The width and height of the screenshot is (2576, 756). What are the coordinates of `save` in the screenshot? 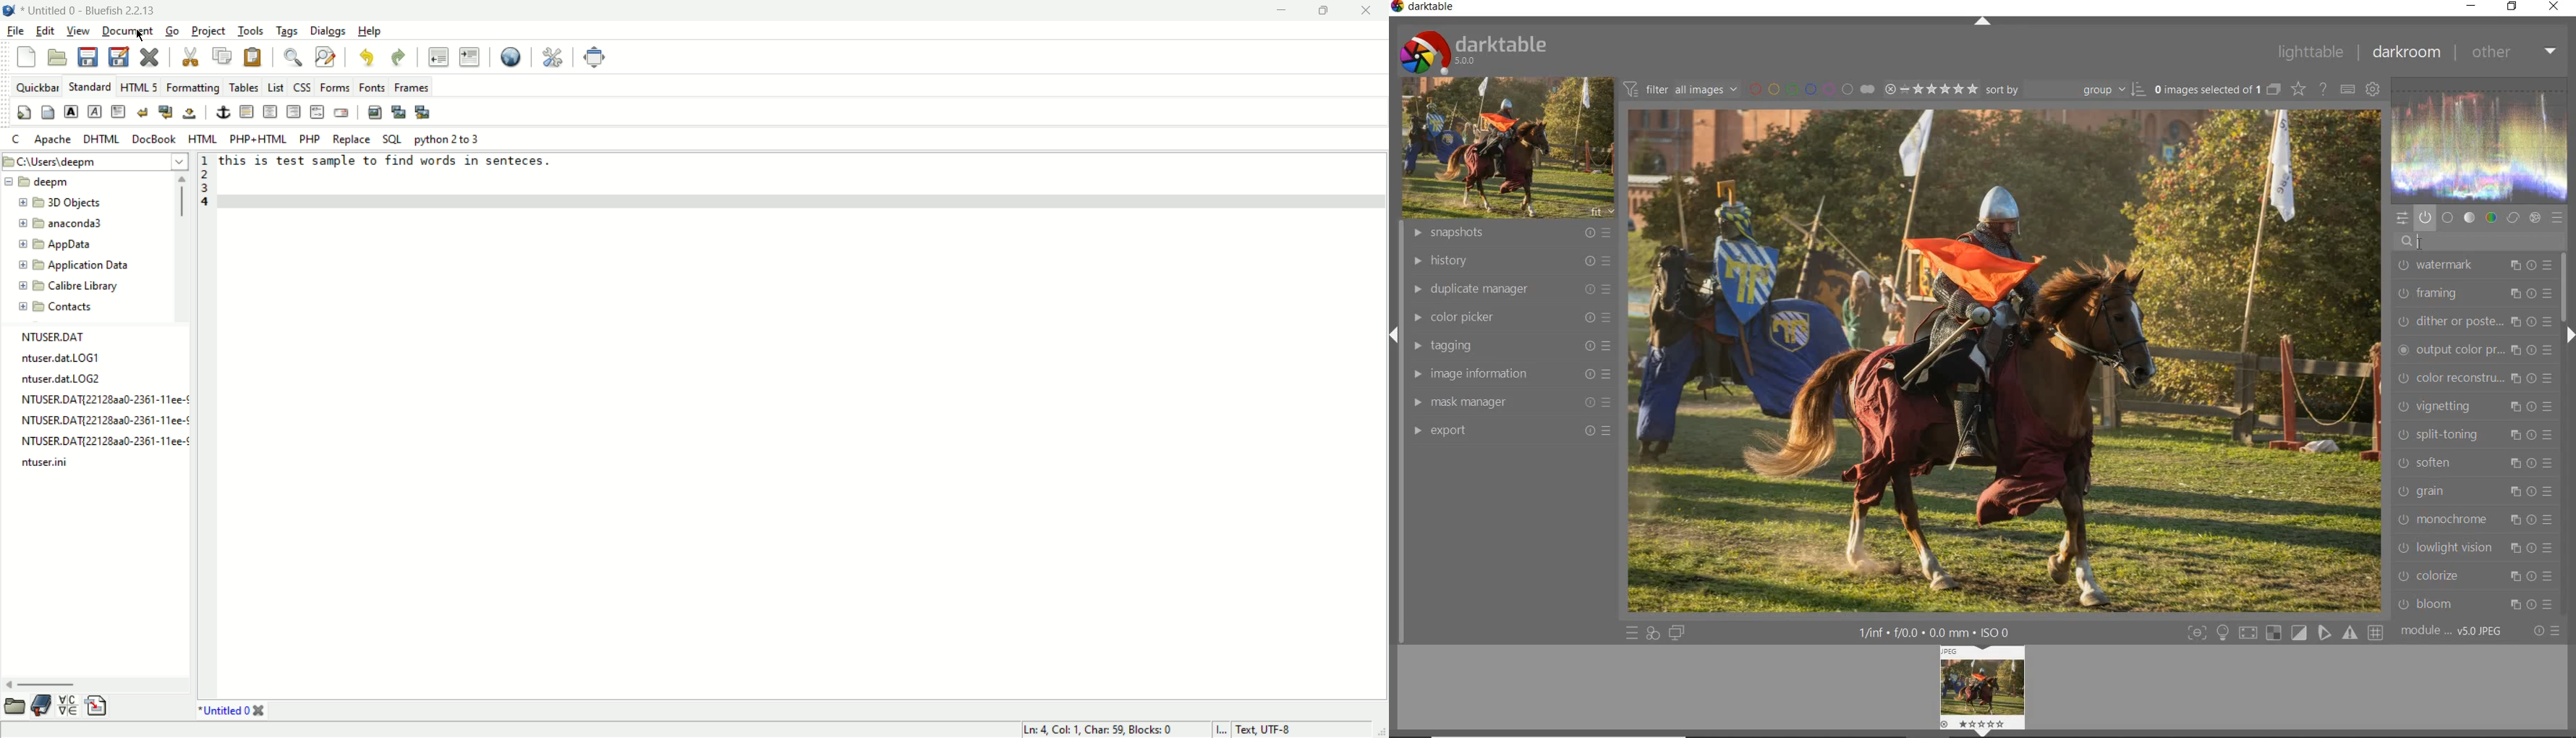 It's located at (87, 57).